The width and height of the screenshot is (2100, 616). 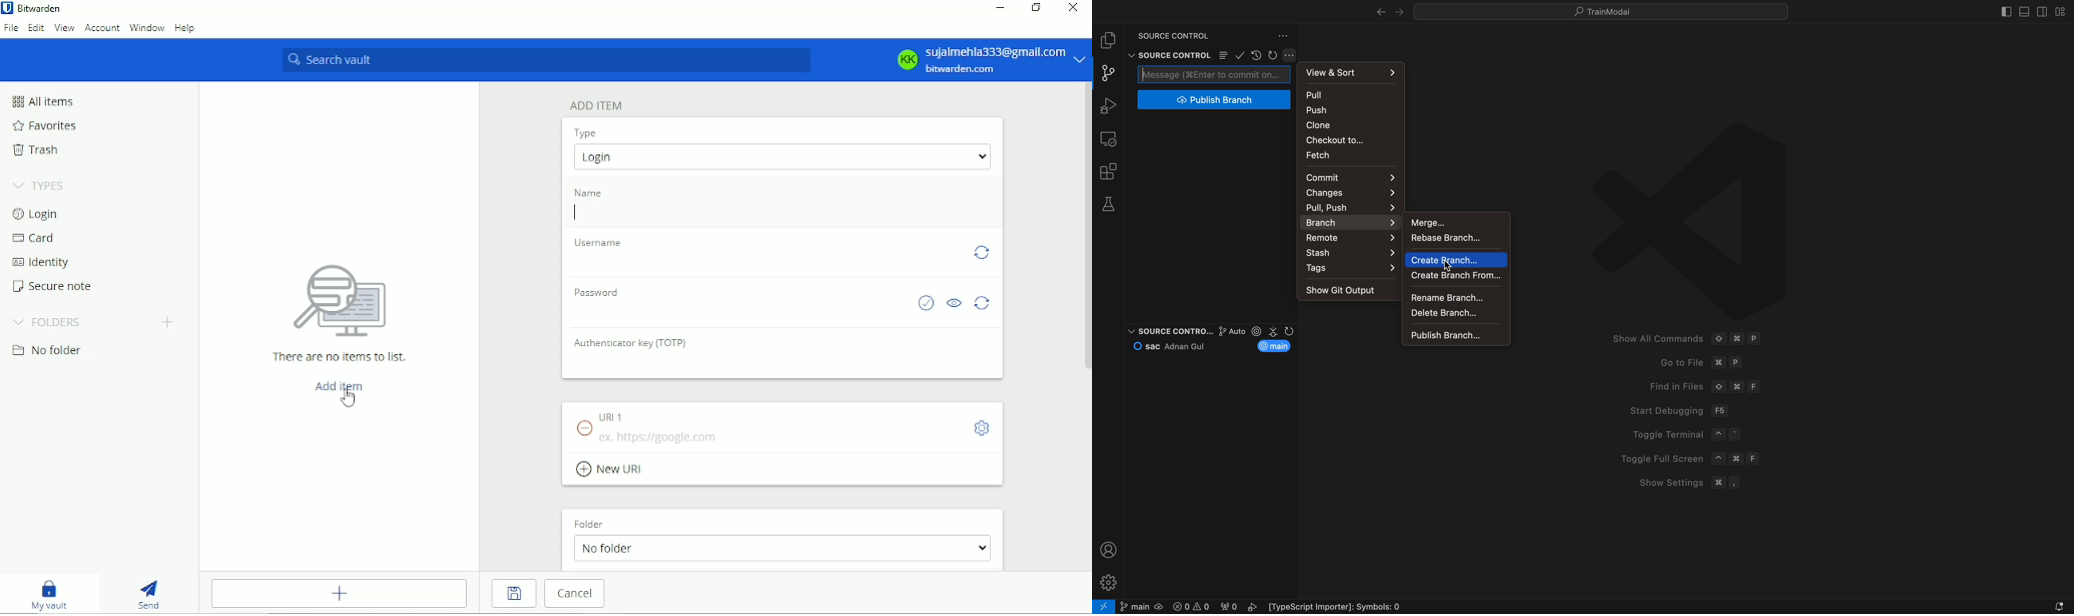 What do you see at coordinates (35, 30) in the screenshot?
I see `Edit` at bounding box center [35, 30].